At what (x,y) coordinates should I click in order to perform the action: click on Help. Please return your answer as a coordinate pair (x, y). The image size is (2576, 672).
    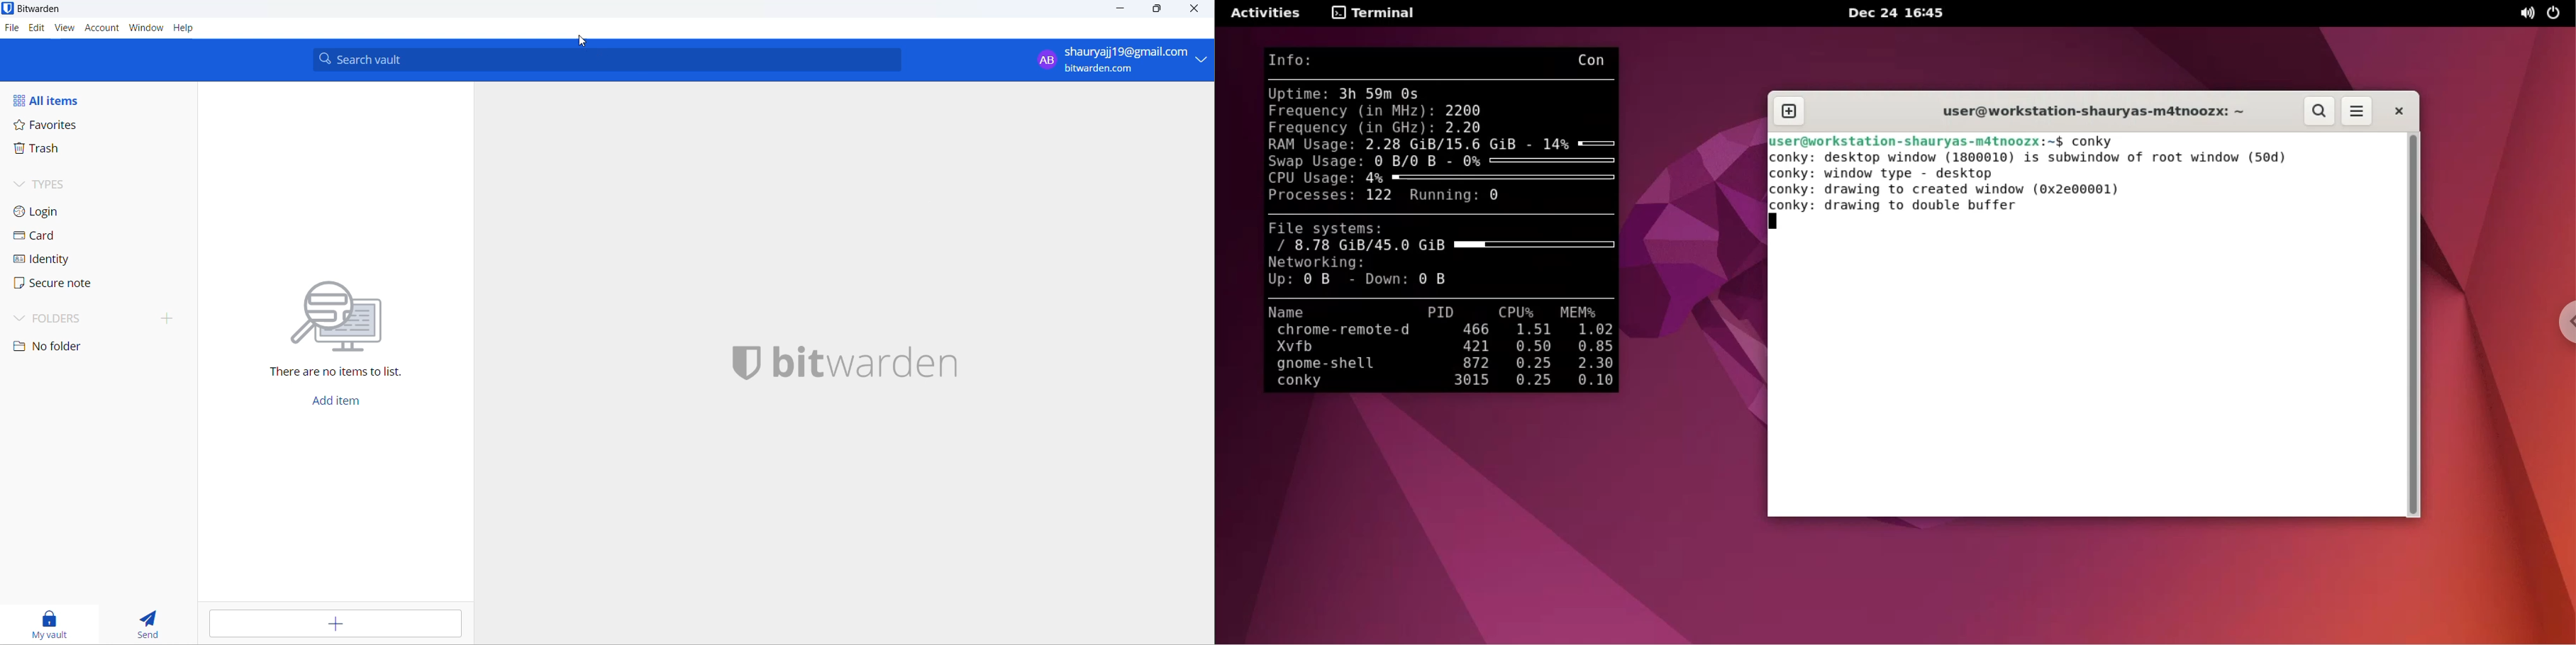
    Looking at the image, I should click on (184, 28).